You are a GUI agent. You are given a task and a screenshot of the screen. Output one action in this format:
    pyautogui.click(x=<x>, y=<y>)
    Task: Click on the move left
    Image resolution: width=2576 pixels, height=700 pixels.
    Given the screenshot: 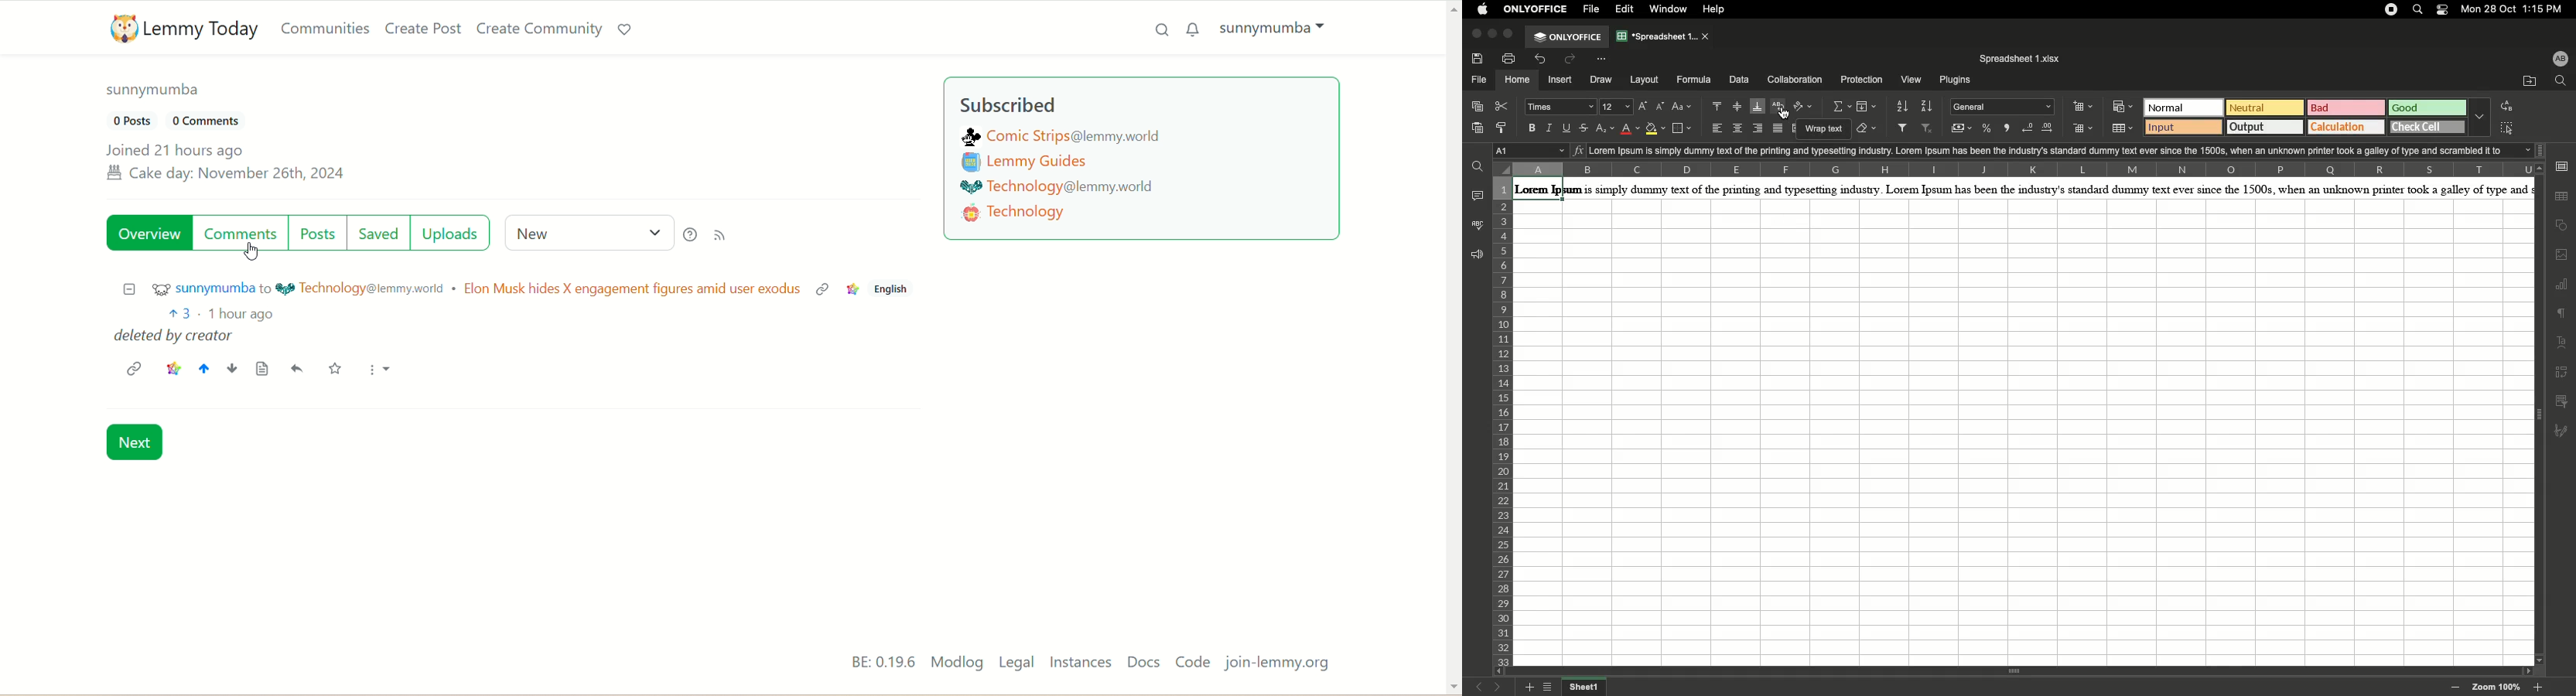 What is the action you would take?
    pyautogui.click(x=1497, y=670)
    